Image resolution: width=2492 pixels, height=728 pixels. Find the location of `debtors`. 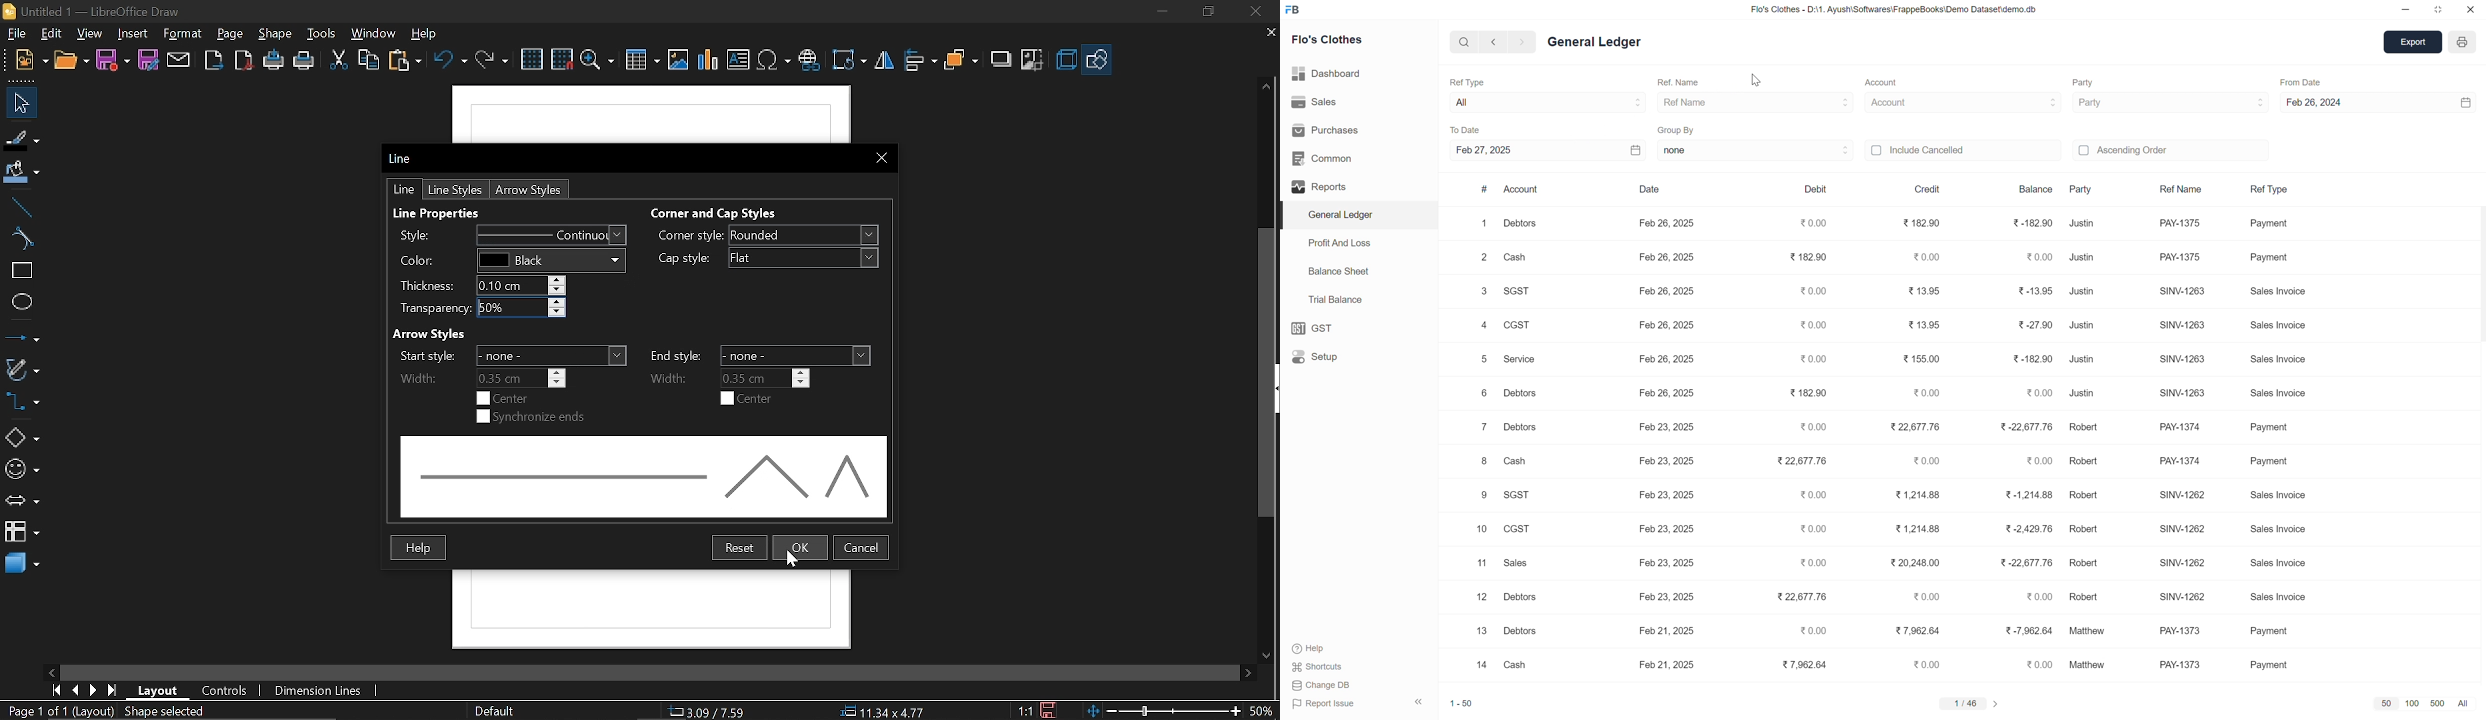

debtors is located at coordinates (1518, 597).